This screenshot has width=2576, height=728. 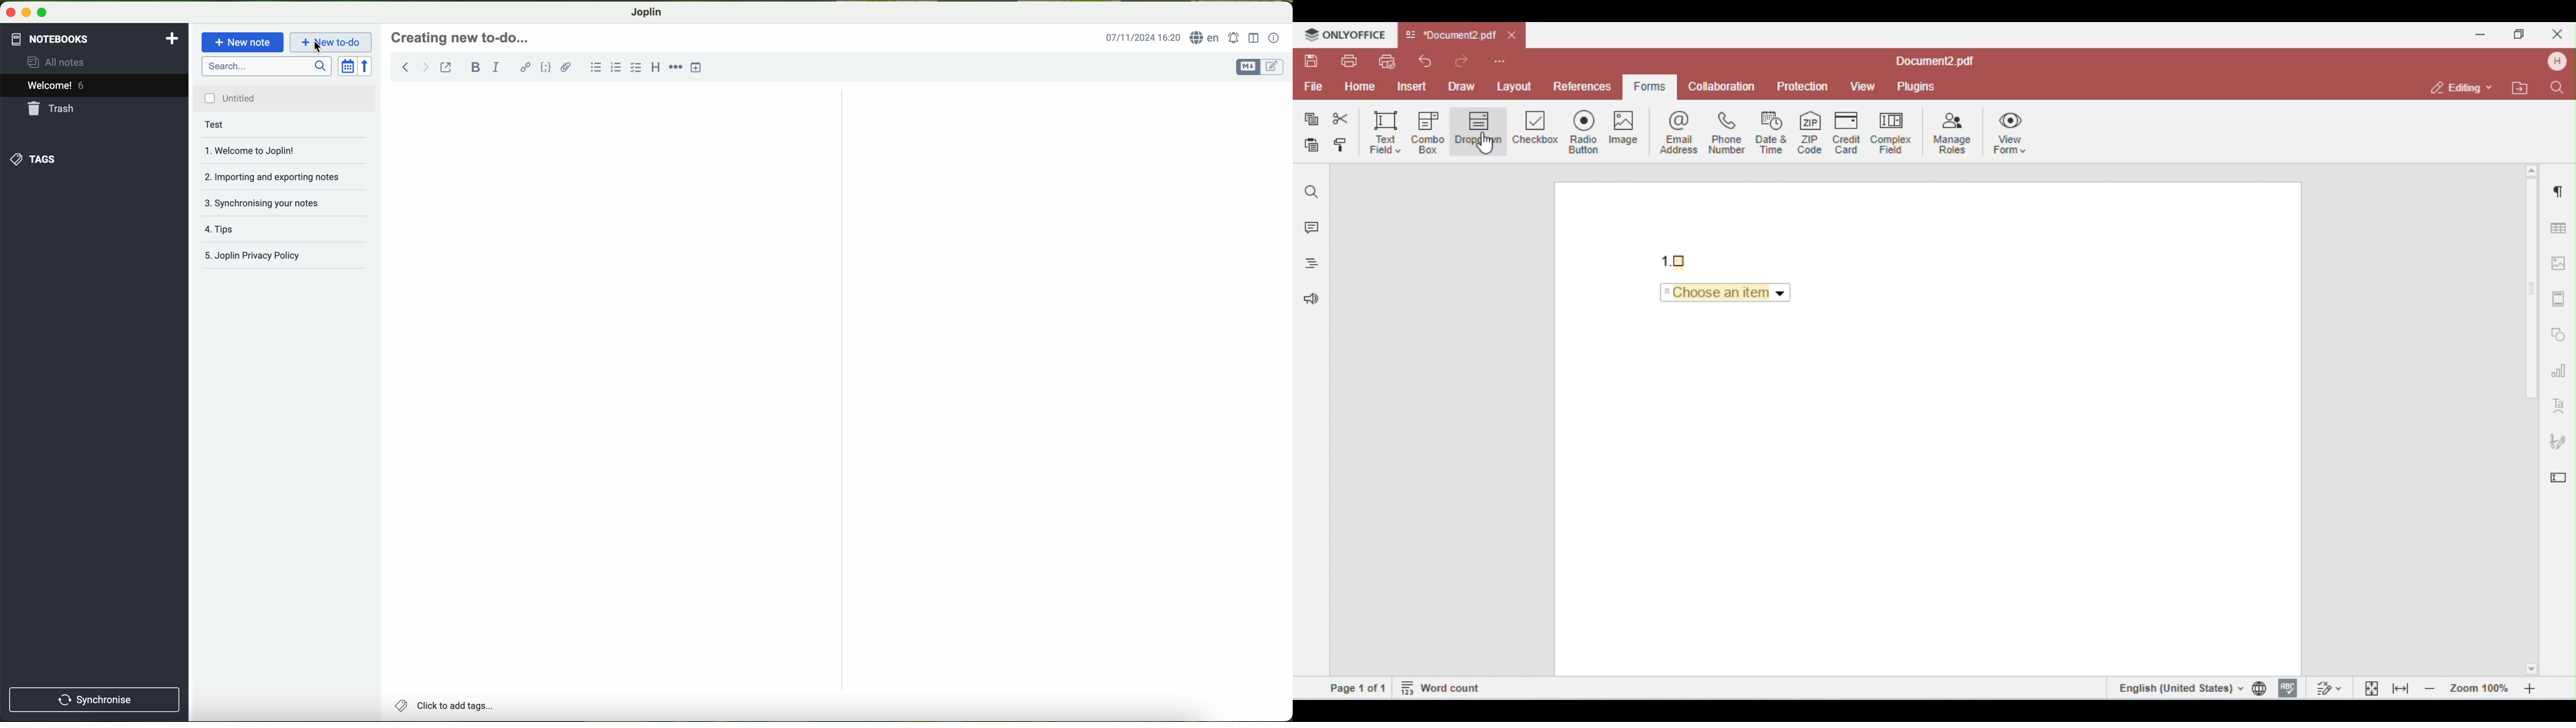 What do you see at coordinates (546, 67) in the screenshot?
I see `code` at bounding box center [546, 67].